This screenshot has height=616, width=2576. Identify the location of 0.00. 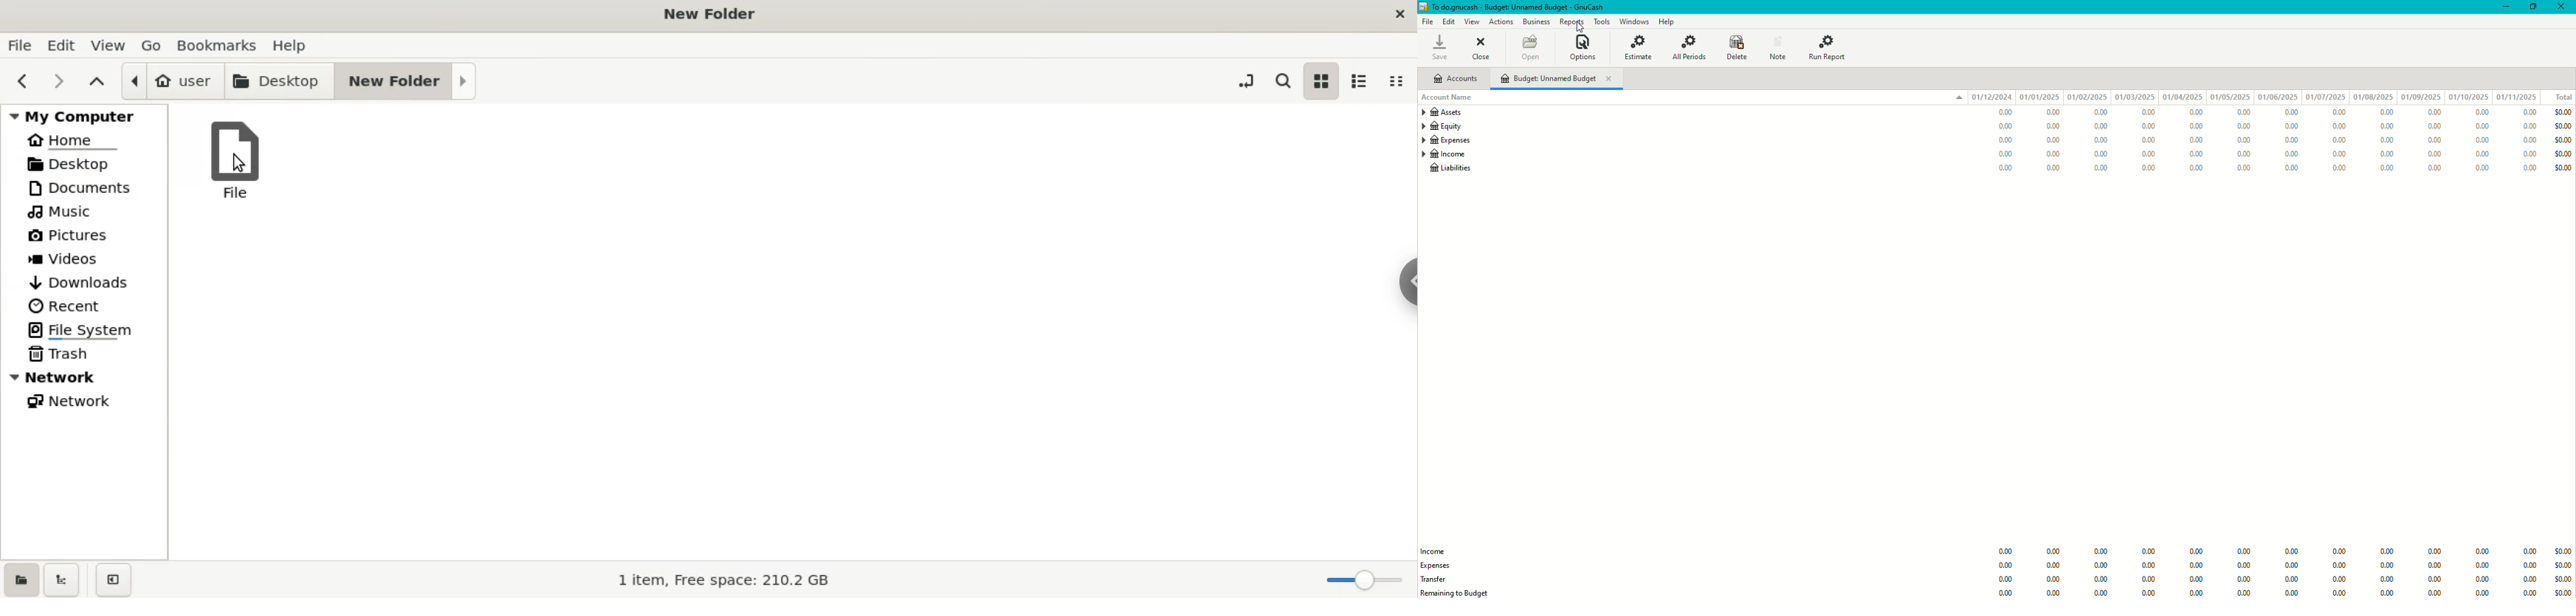
(2004, 169).